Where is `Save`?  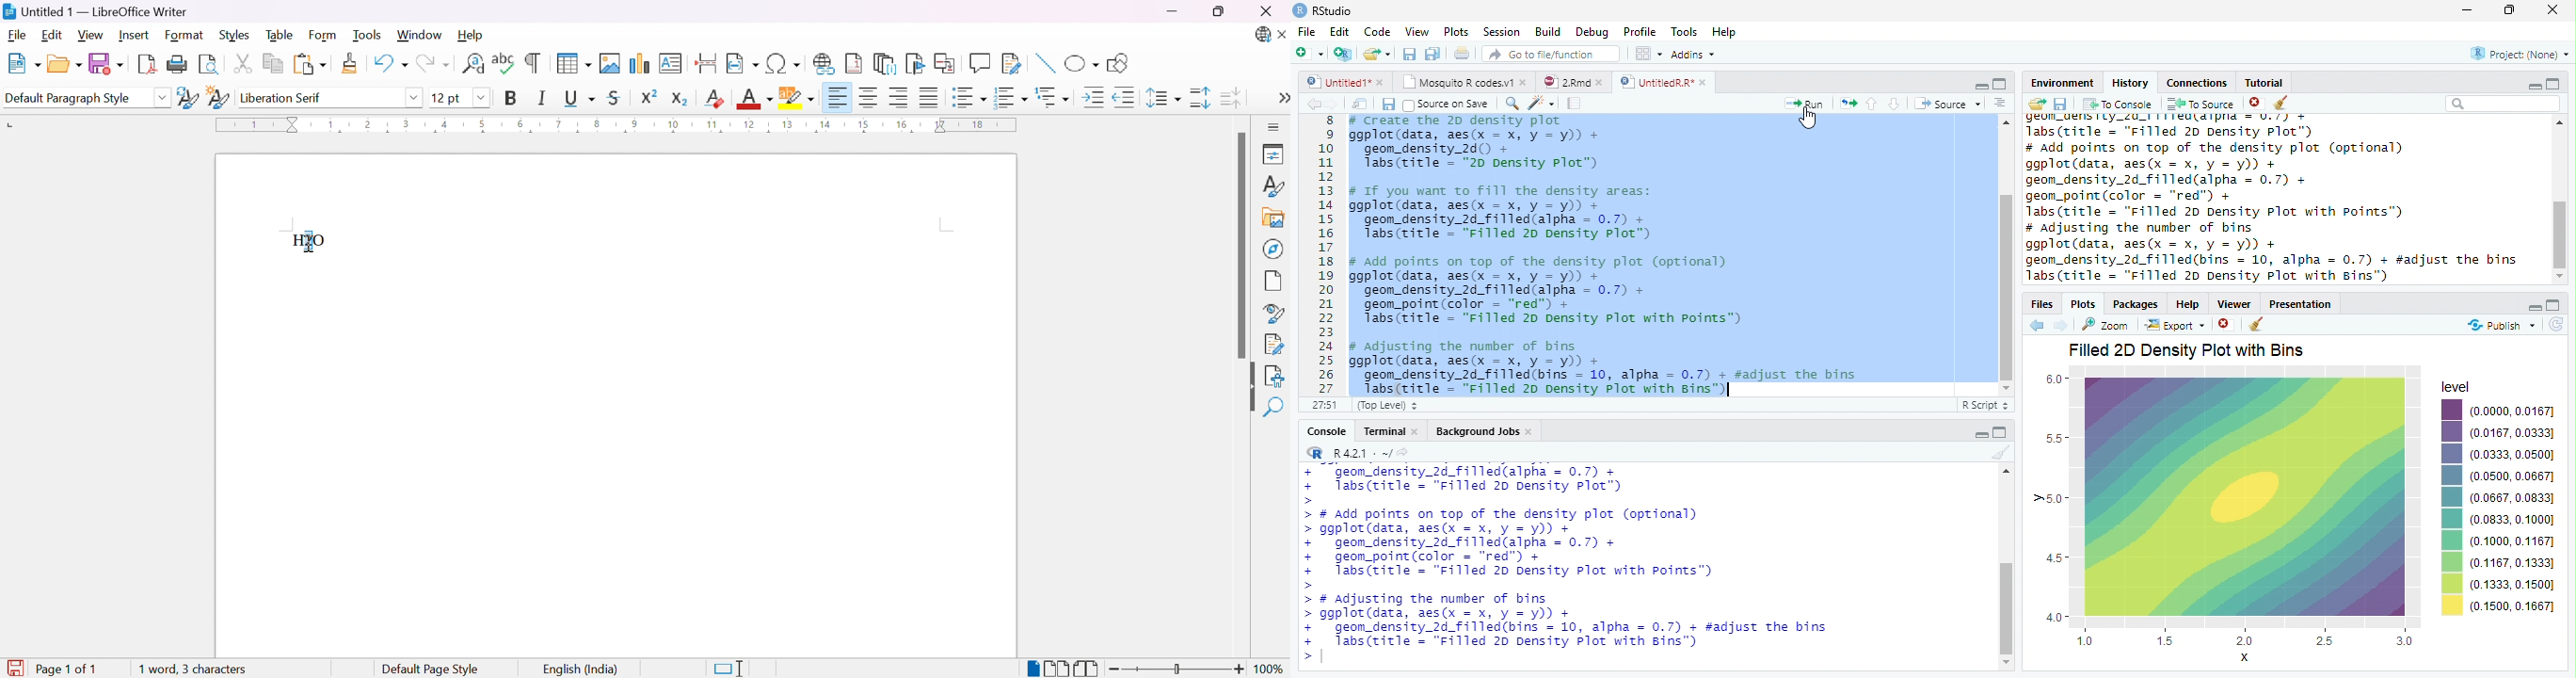
Save is located at coordinates (104, 63).